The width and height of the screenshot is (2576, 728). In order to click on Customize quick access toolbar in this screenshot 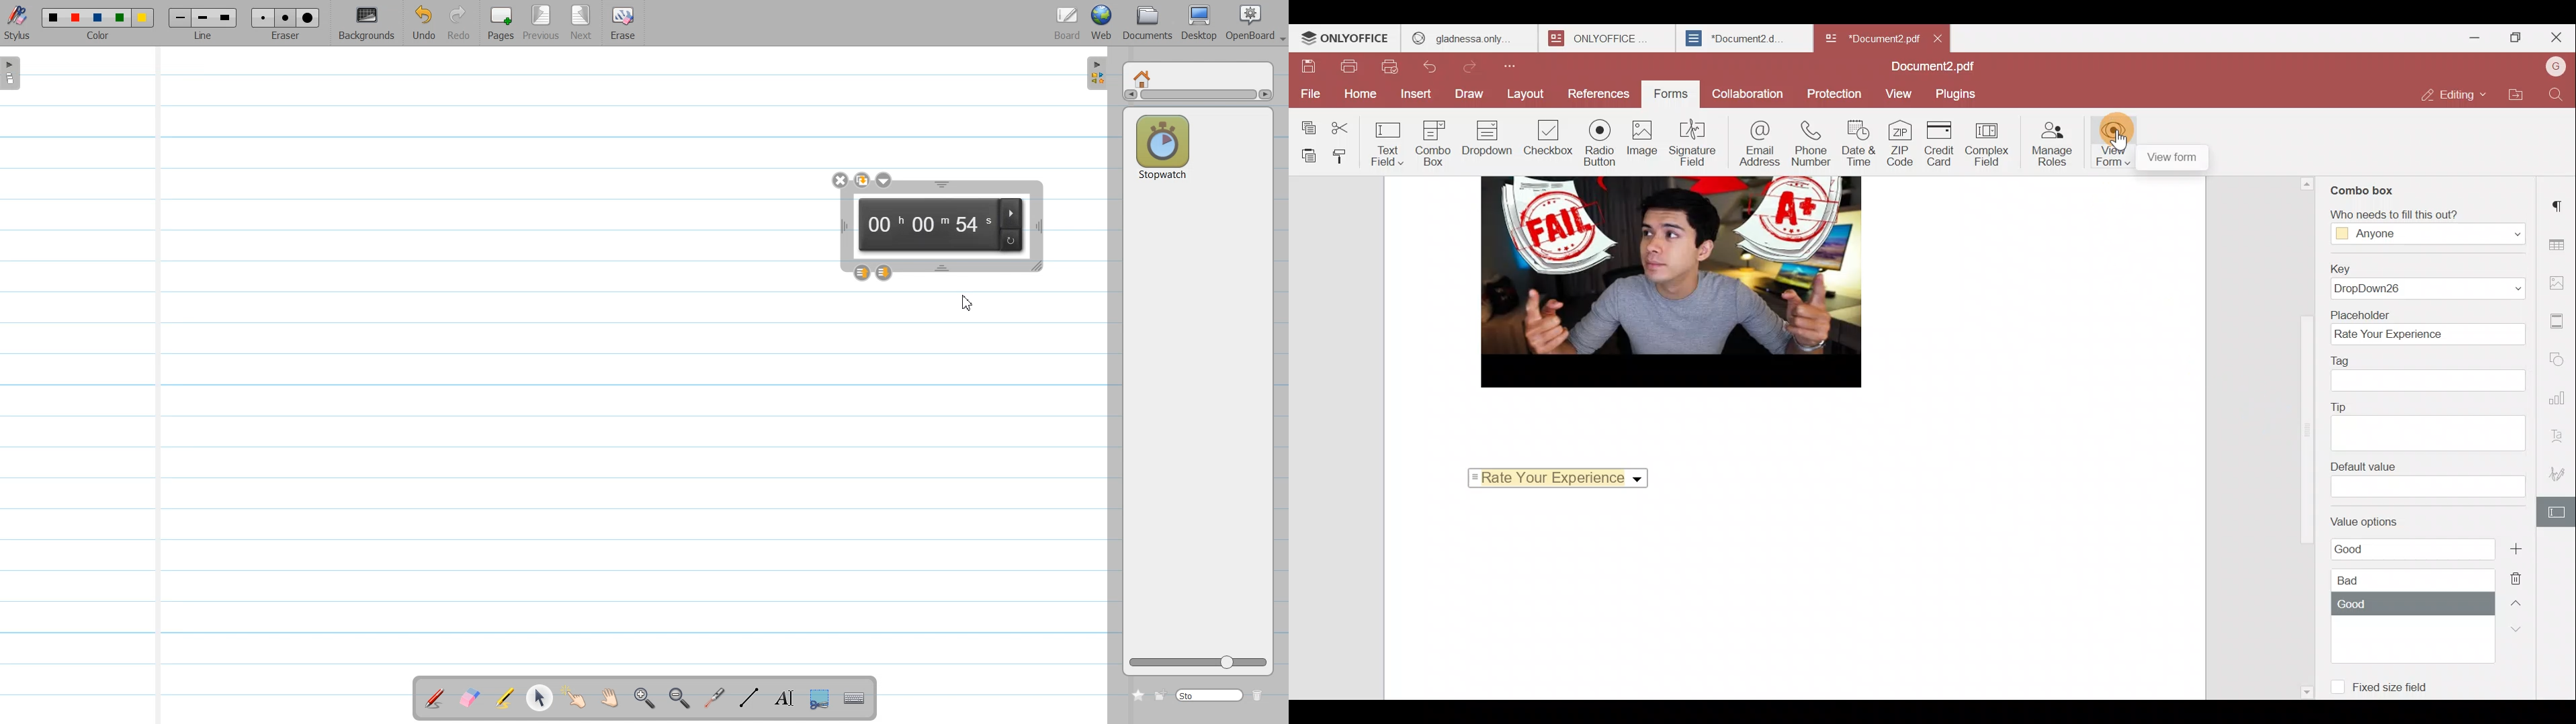, I will do `click(1514, 68)`.